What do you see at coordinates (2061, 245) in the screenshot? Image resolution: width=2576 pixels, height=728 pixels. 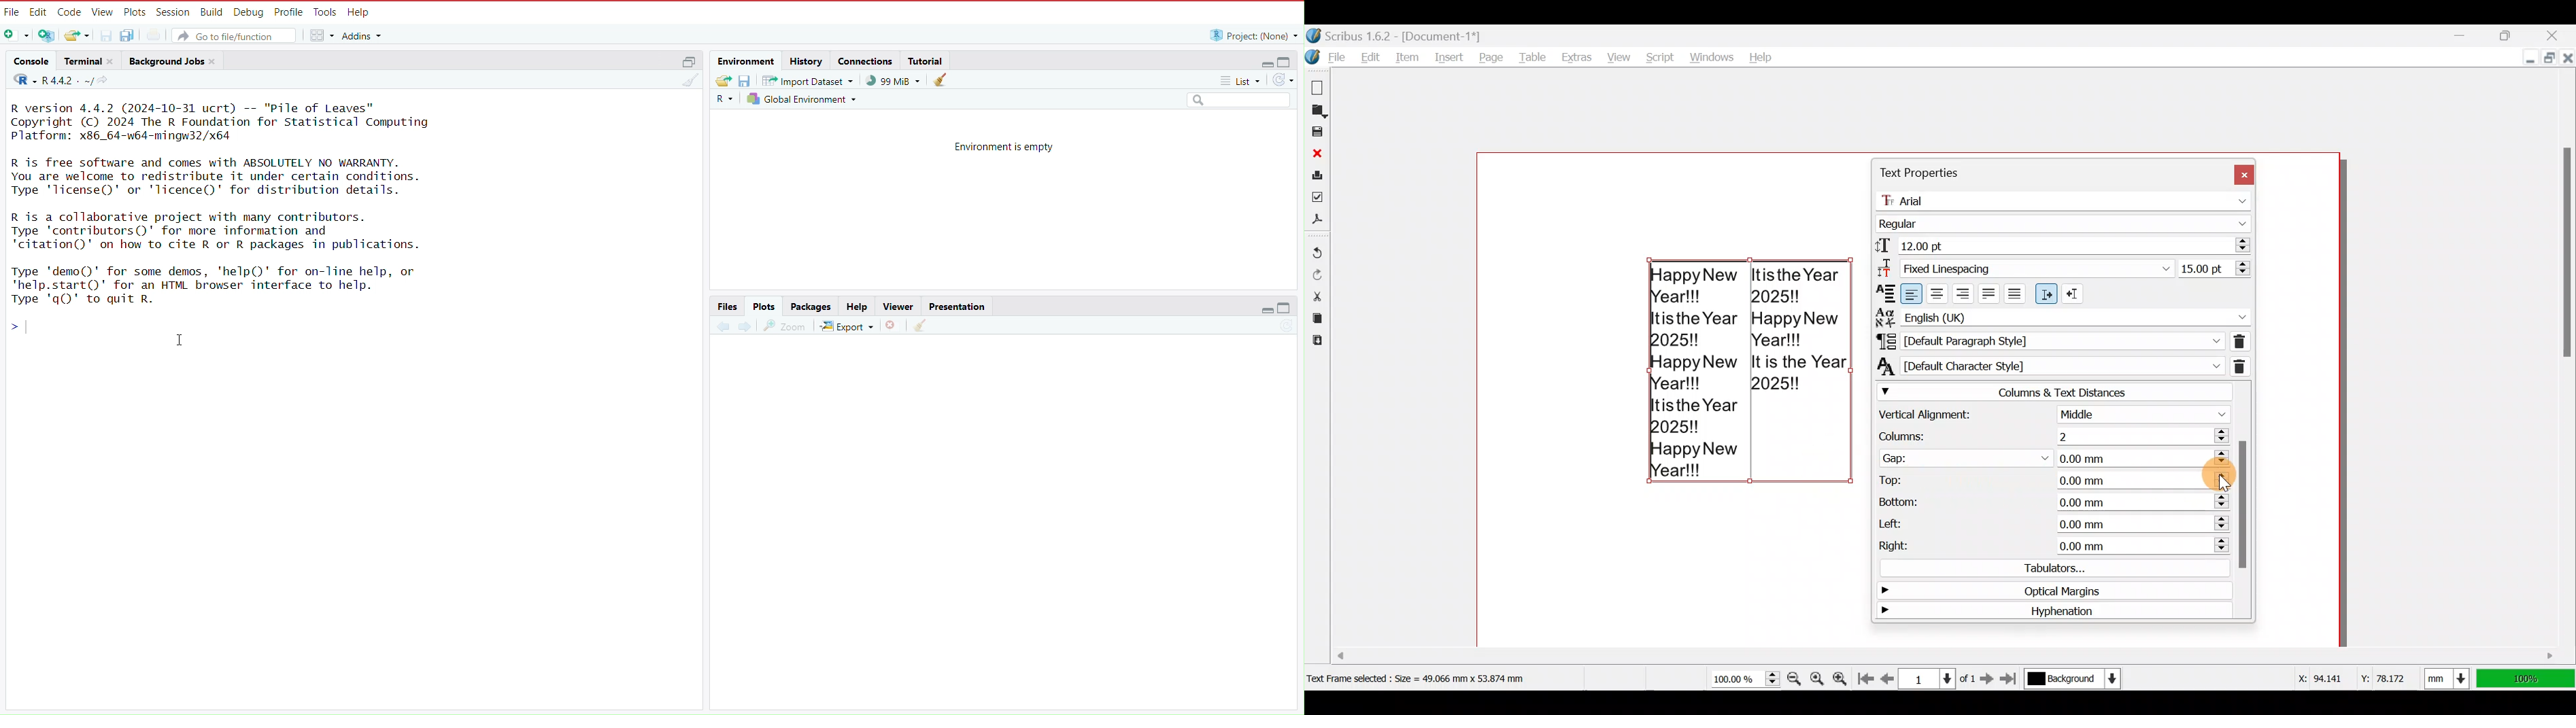 I see `Font size` at bounding box center [2061, 245].